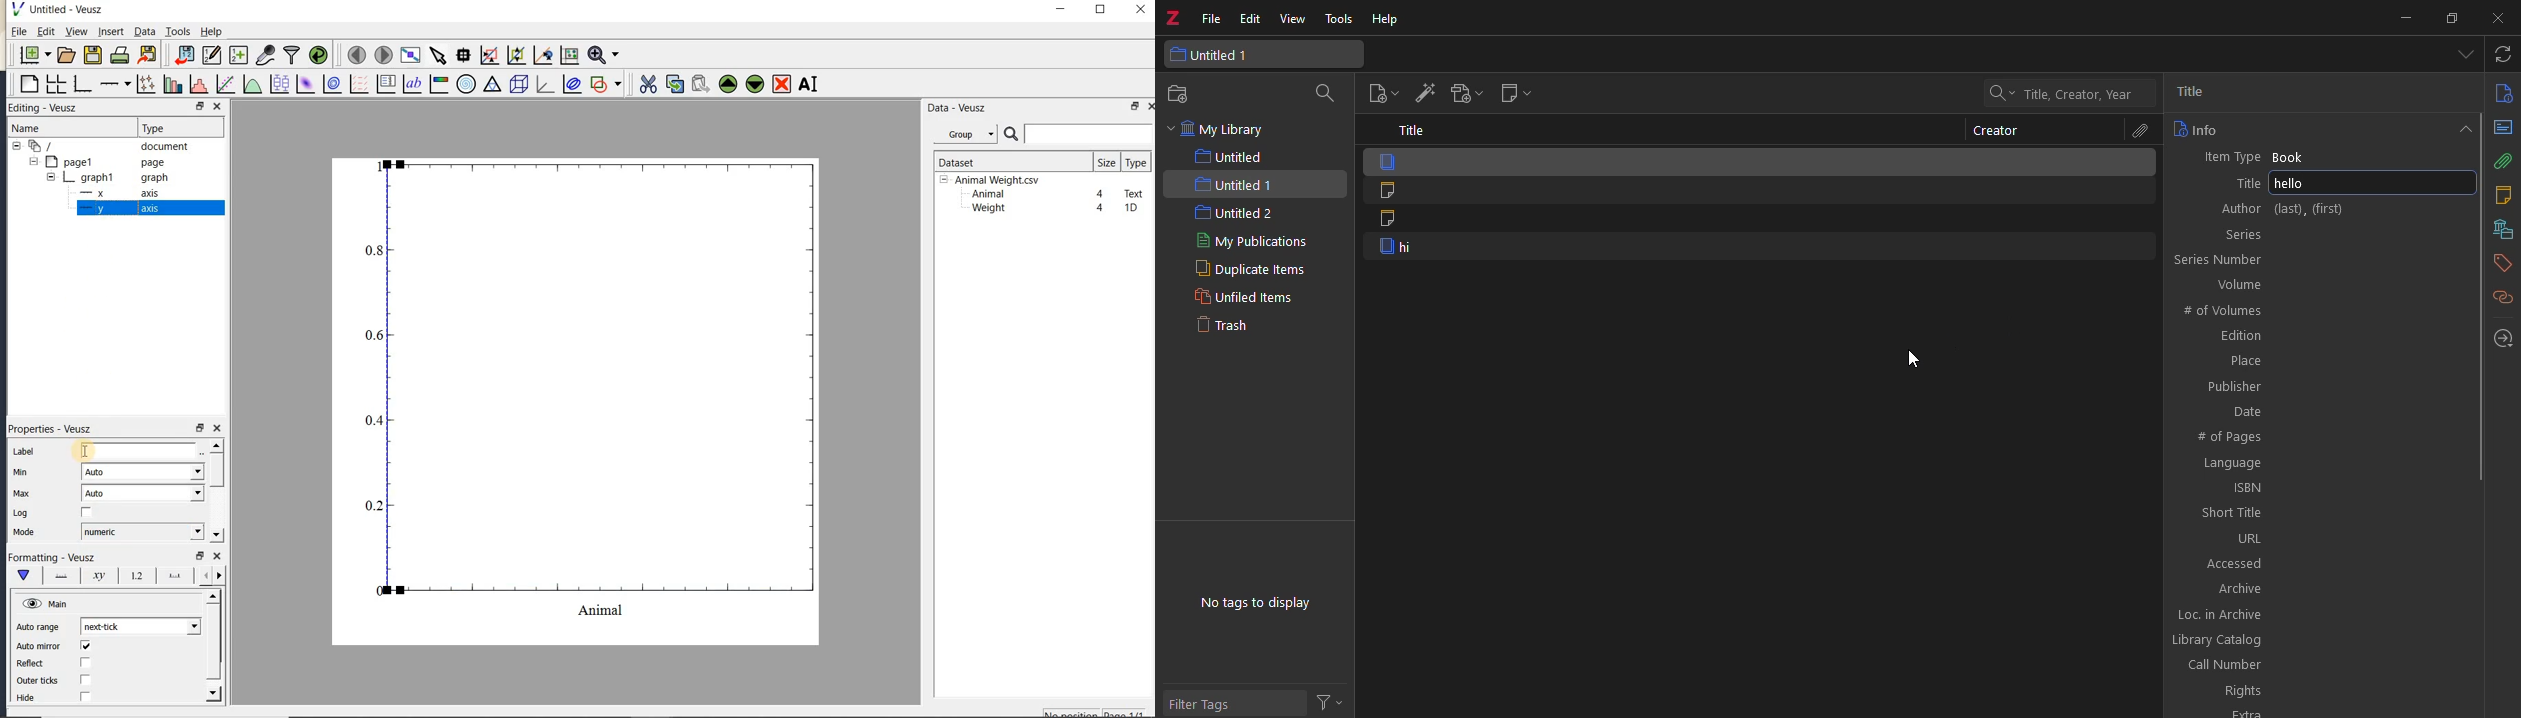 The image size is (2548, 728). I want to click on Animal, so click(140, 452).